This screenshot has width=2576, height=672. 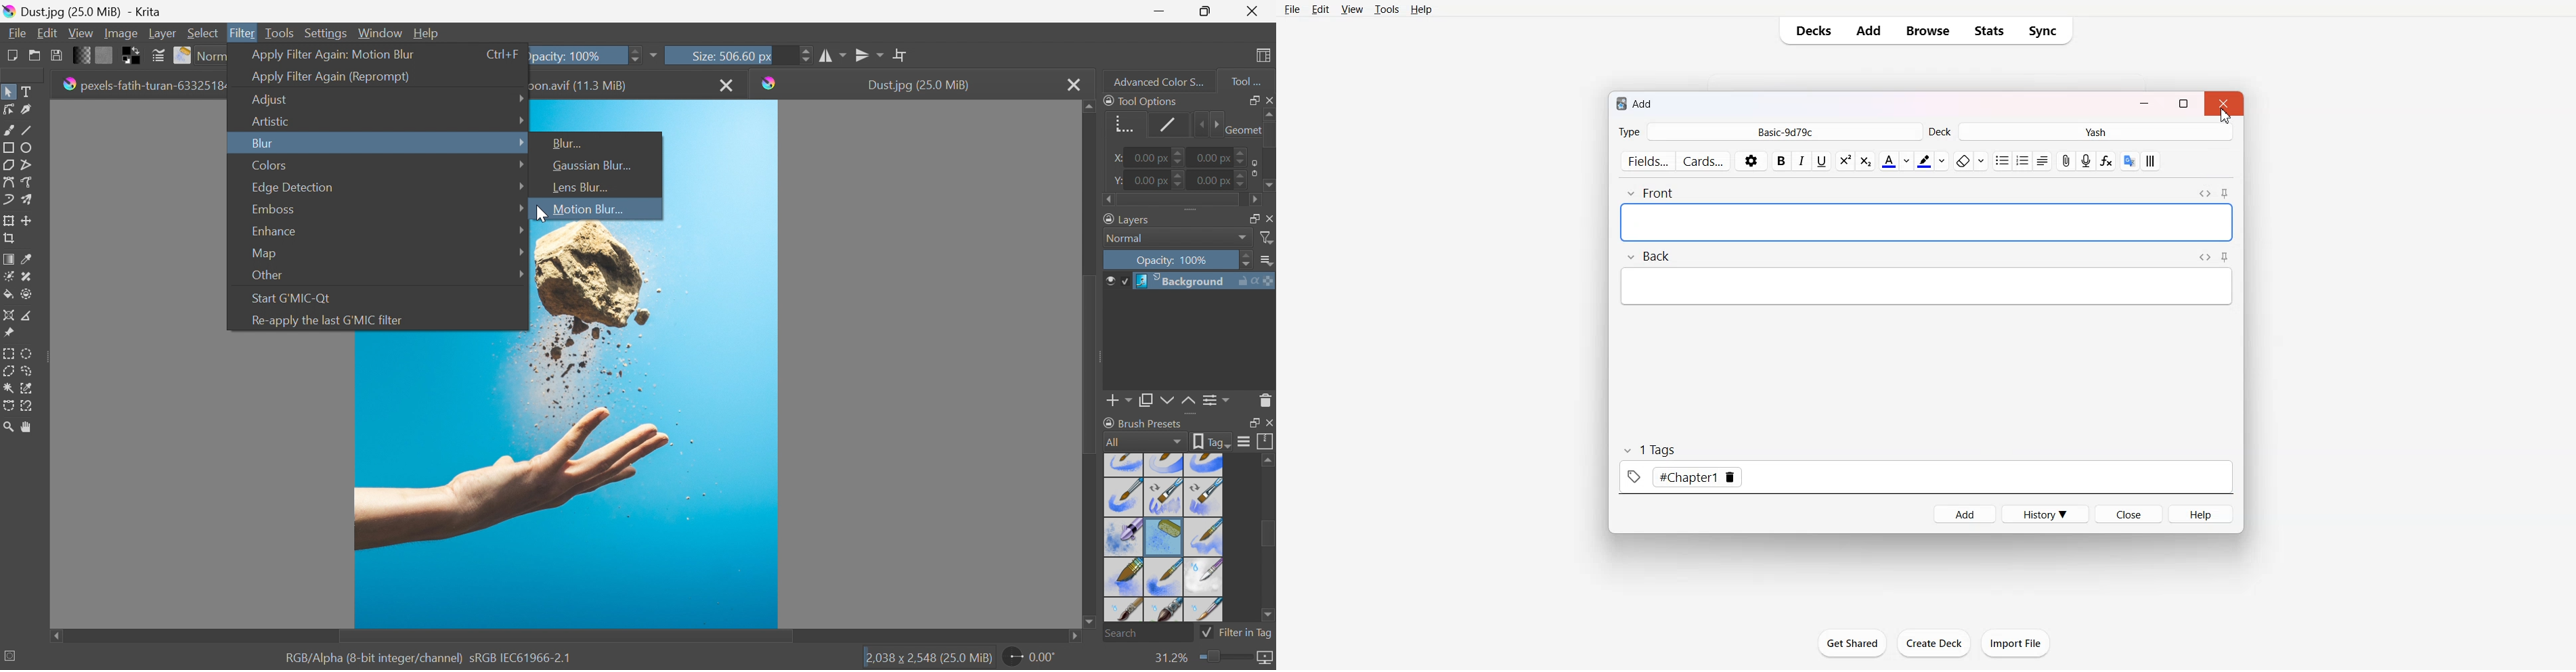 I want to click on Crop the image to an area, so click(x=11, y=240).